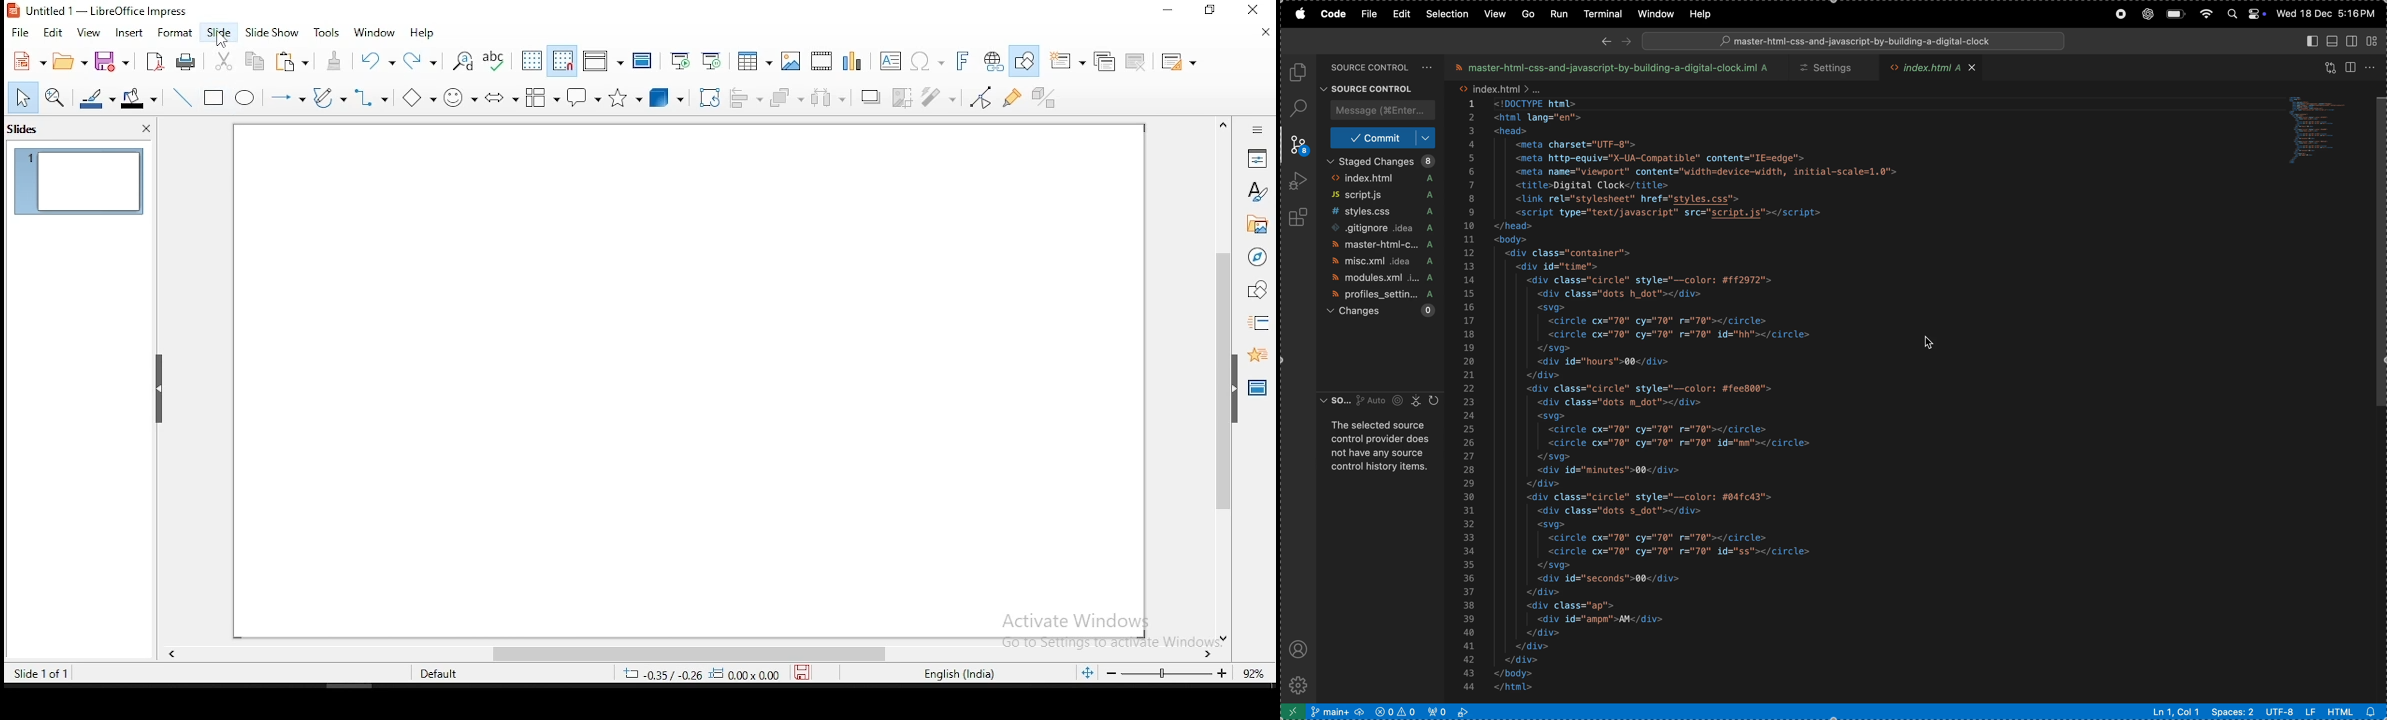 This screenshot has height=728, width=2408. I want to click on fill color, so click(143, 99).